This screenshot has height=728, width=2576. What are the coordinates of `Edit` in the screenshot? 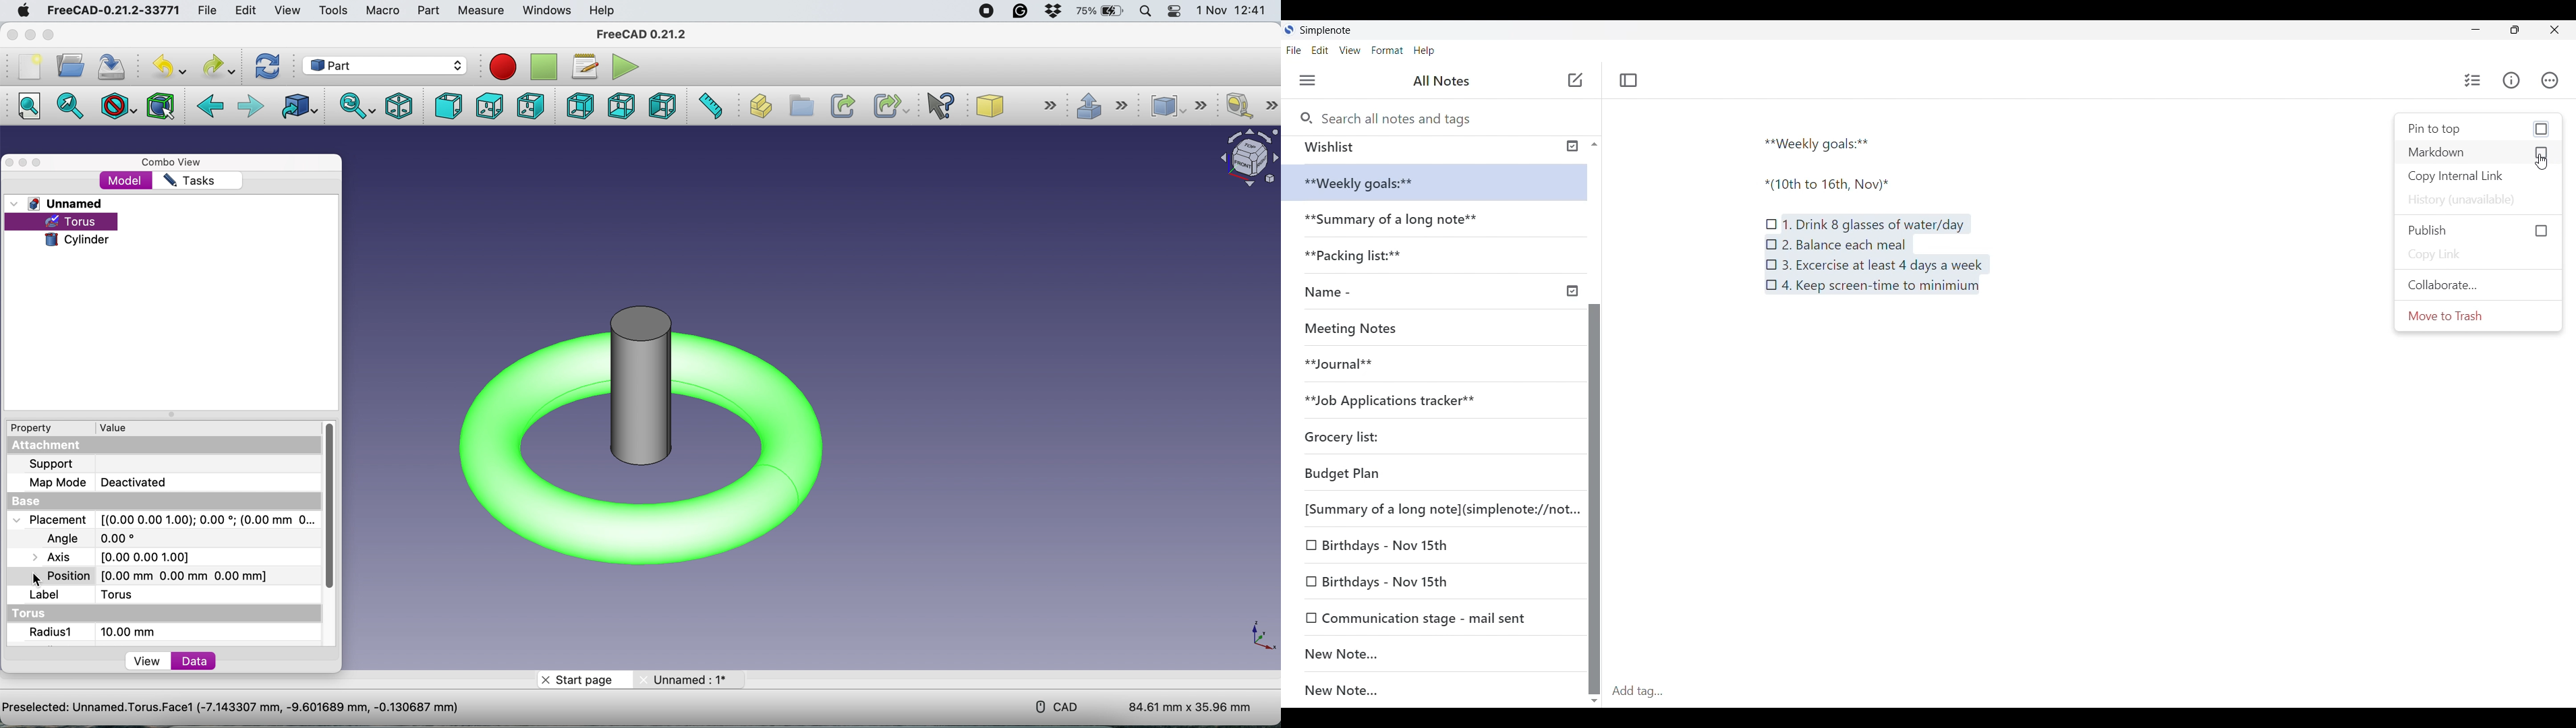 It's located at (1324, 51).